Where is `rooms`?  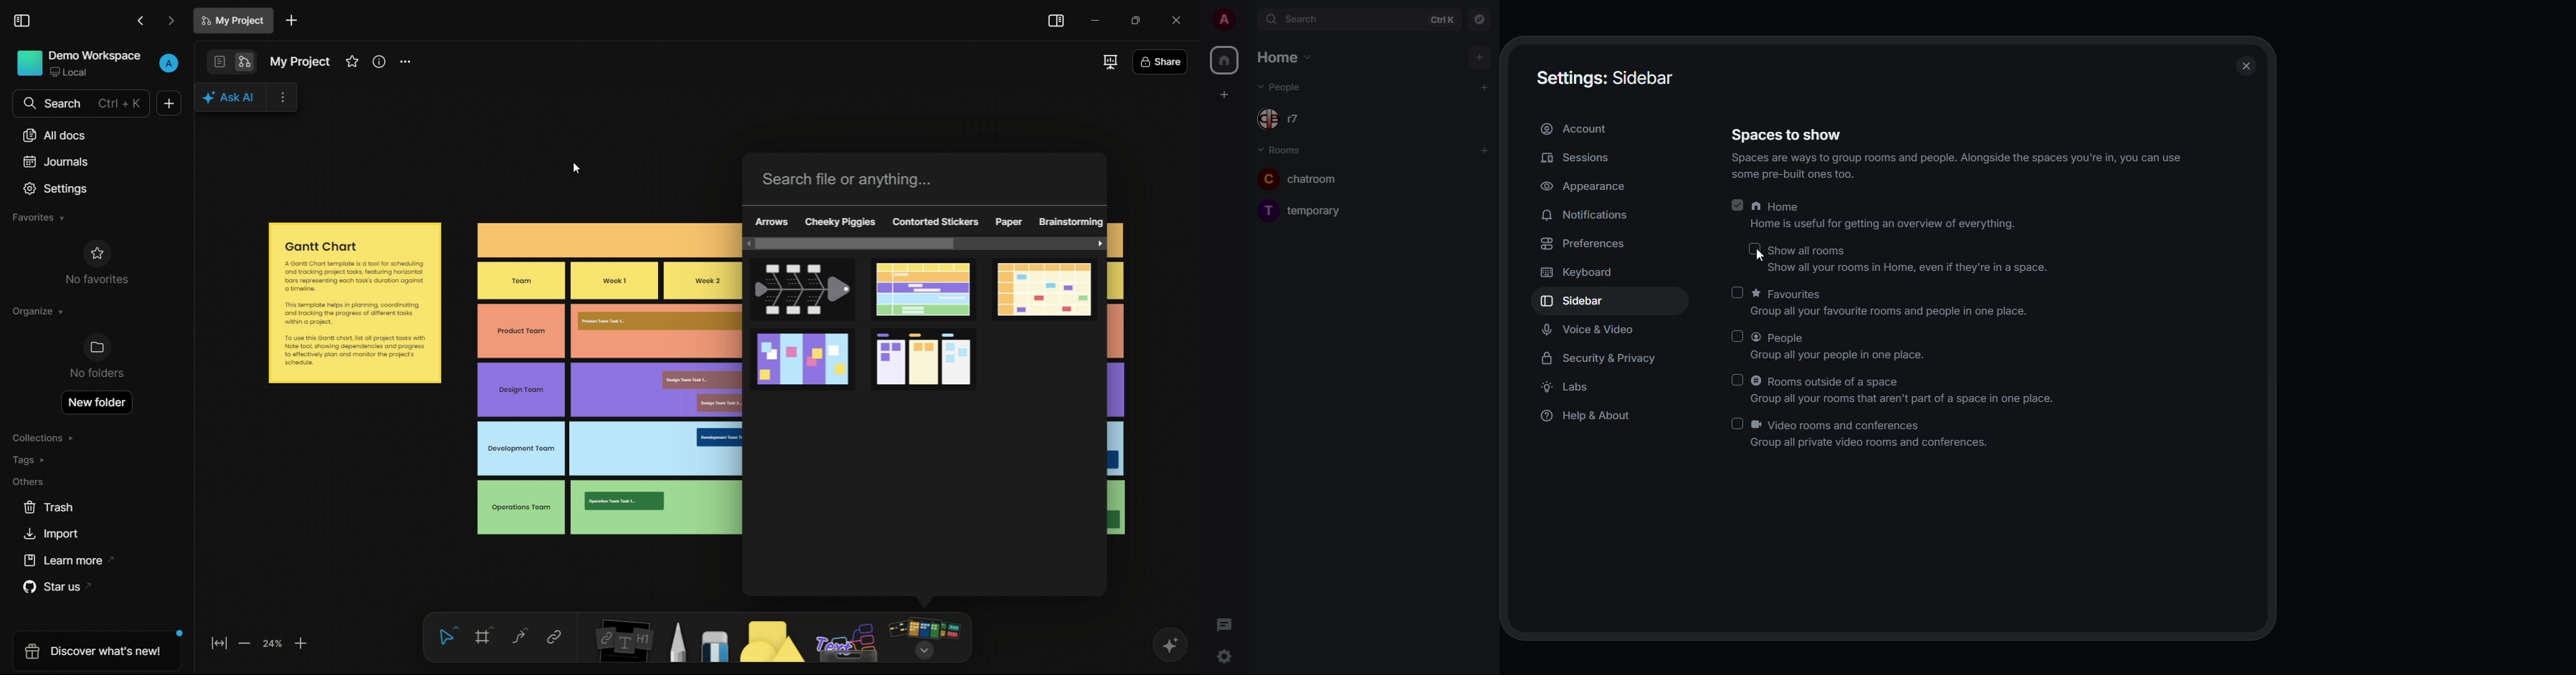 rooms is located at coordinates (1284, 151).